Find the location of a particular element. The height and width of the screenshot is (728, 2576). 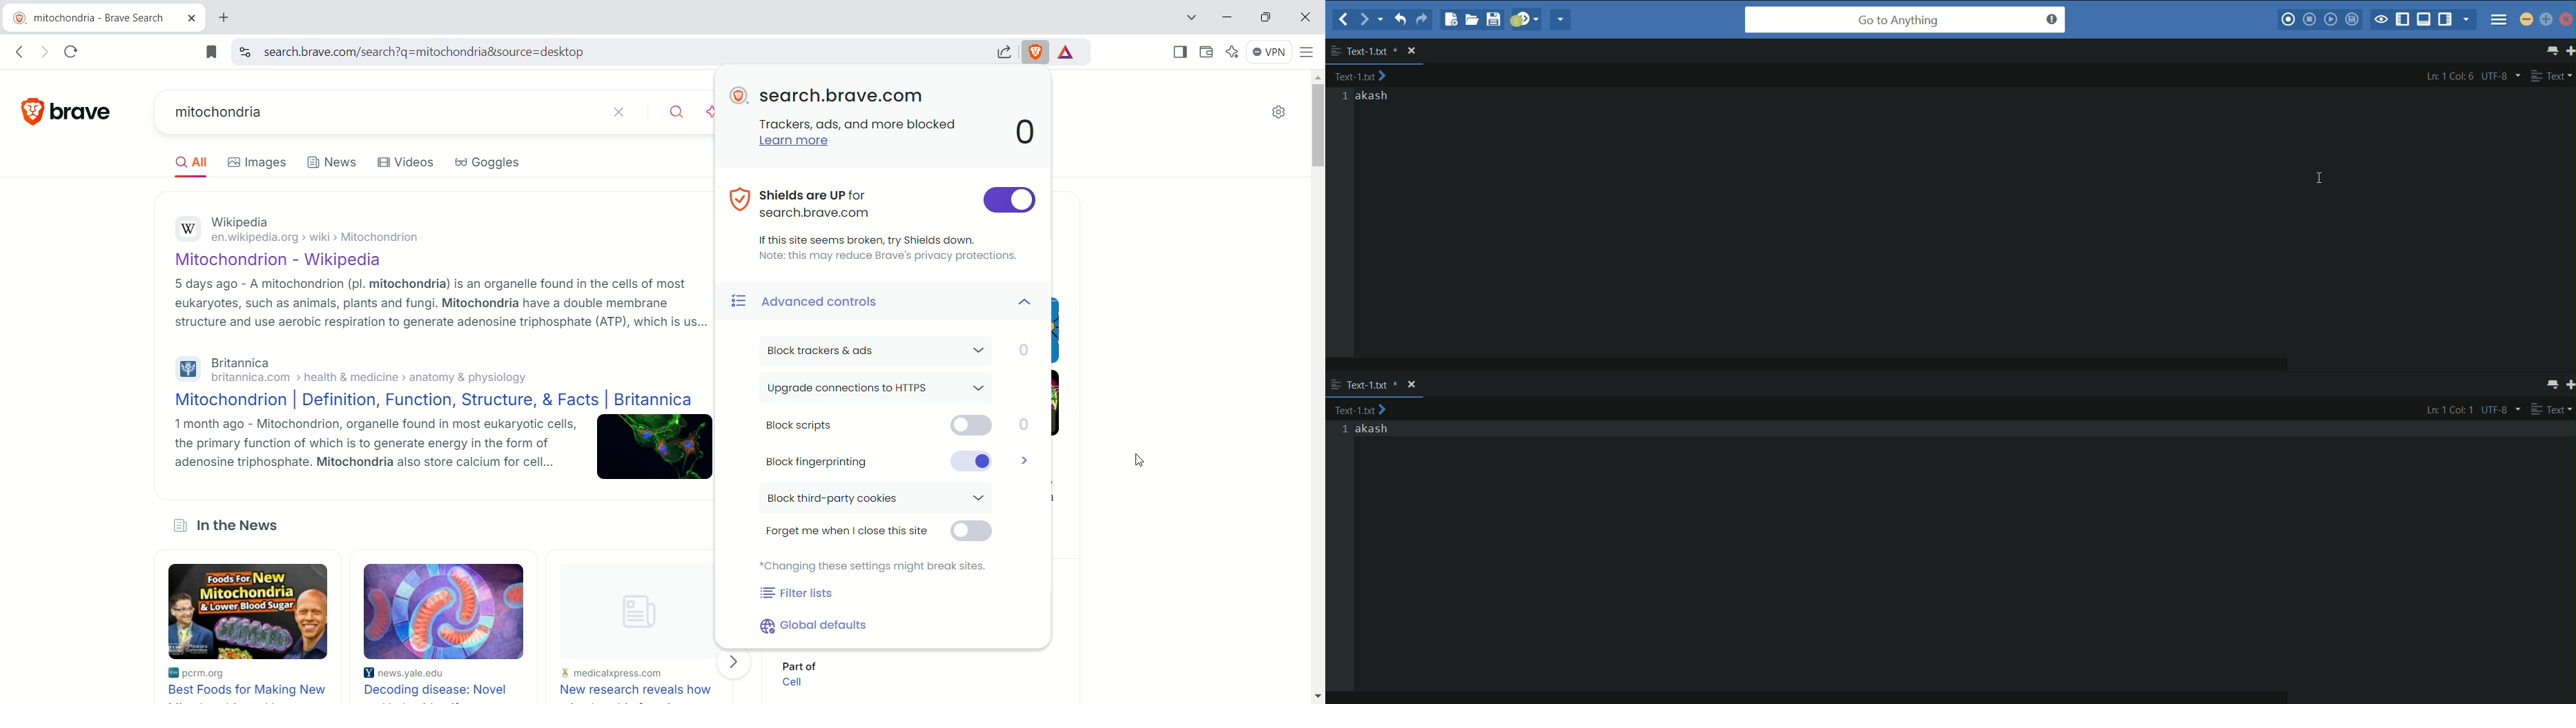

forward is located at coordinates (1371, 20).